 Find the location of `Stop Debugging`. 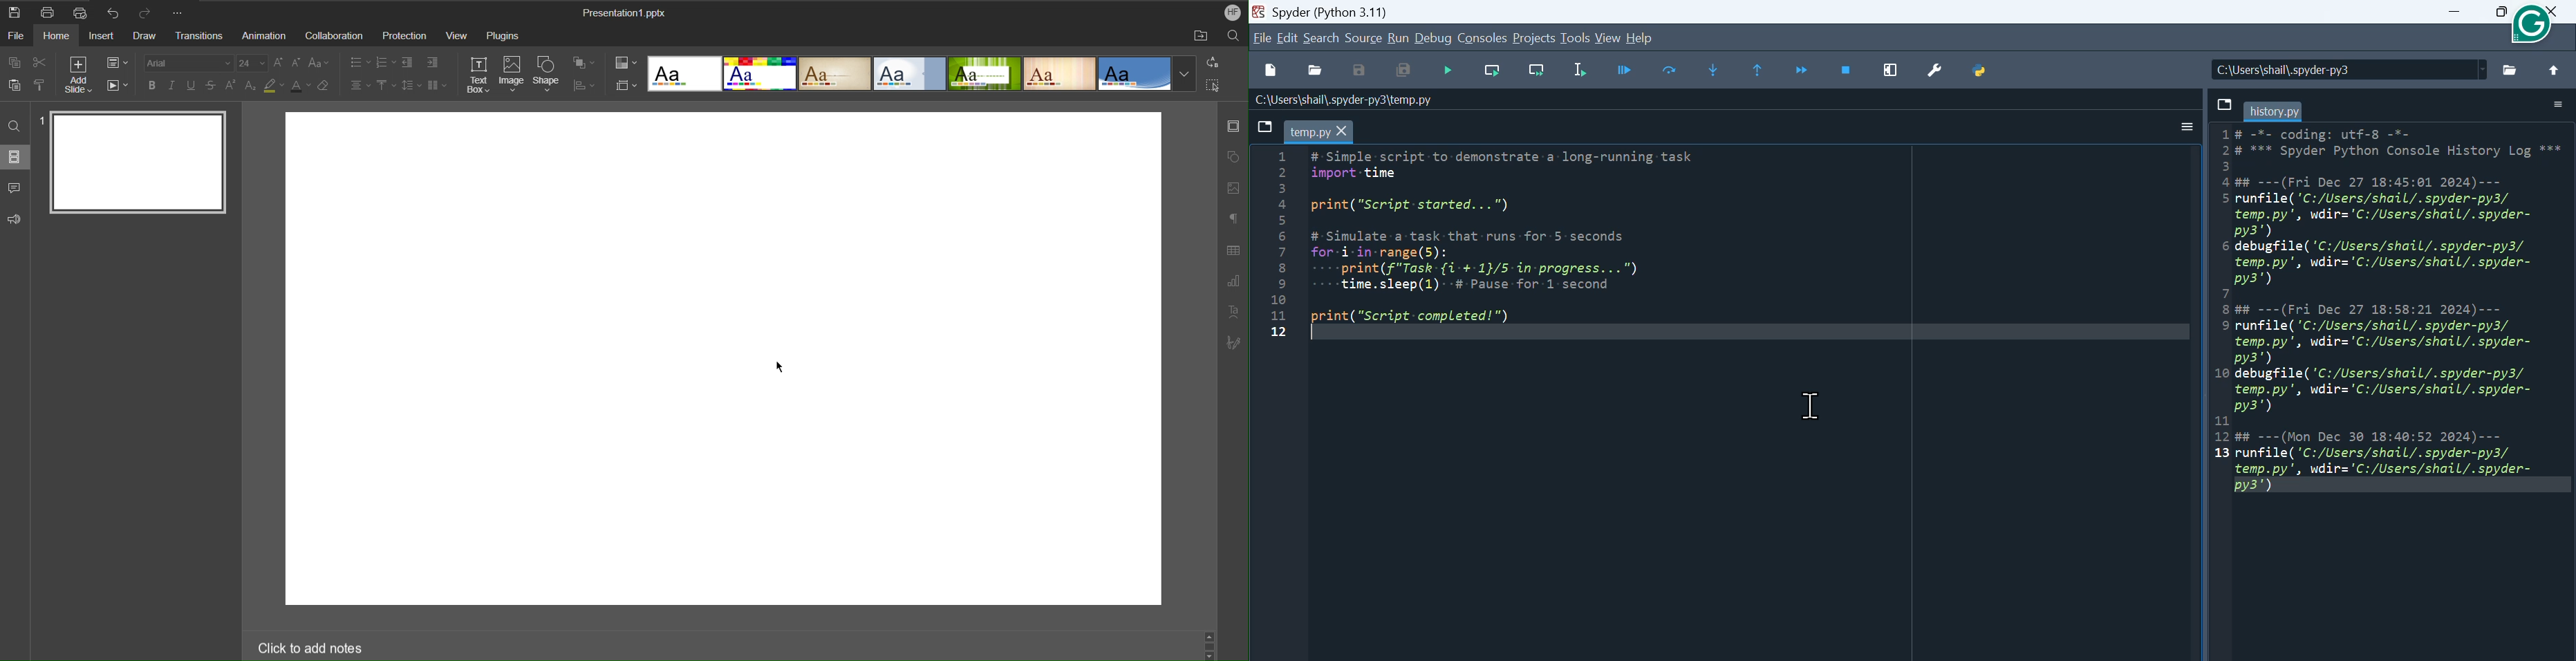

Stop Debugging is located at coordinates (1849, 68).